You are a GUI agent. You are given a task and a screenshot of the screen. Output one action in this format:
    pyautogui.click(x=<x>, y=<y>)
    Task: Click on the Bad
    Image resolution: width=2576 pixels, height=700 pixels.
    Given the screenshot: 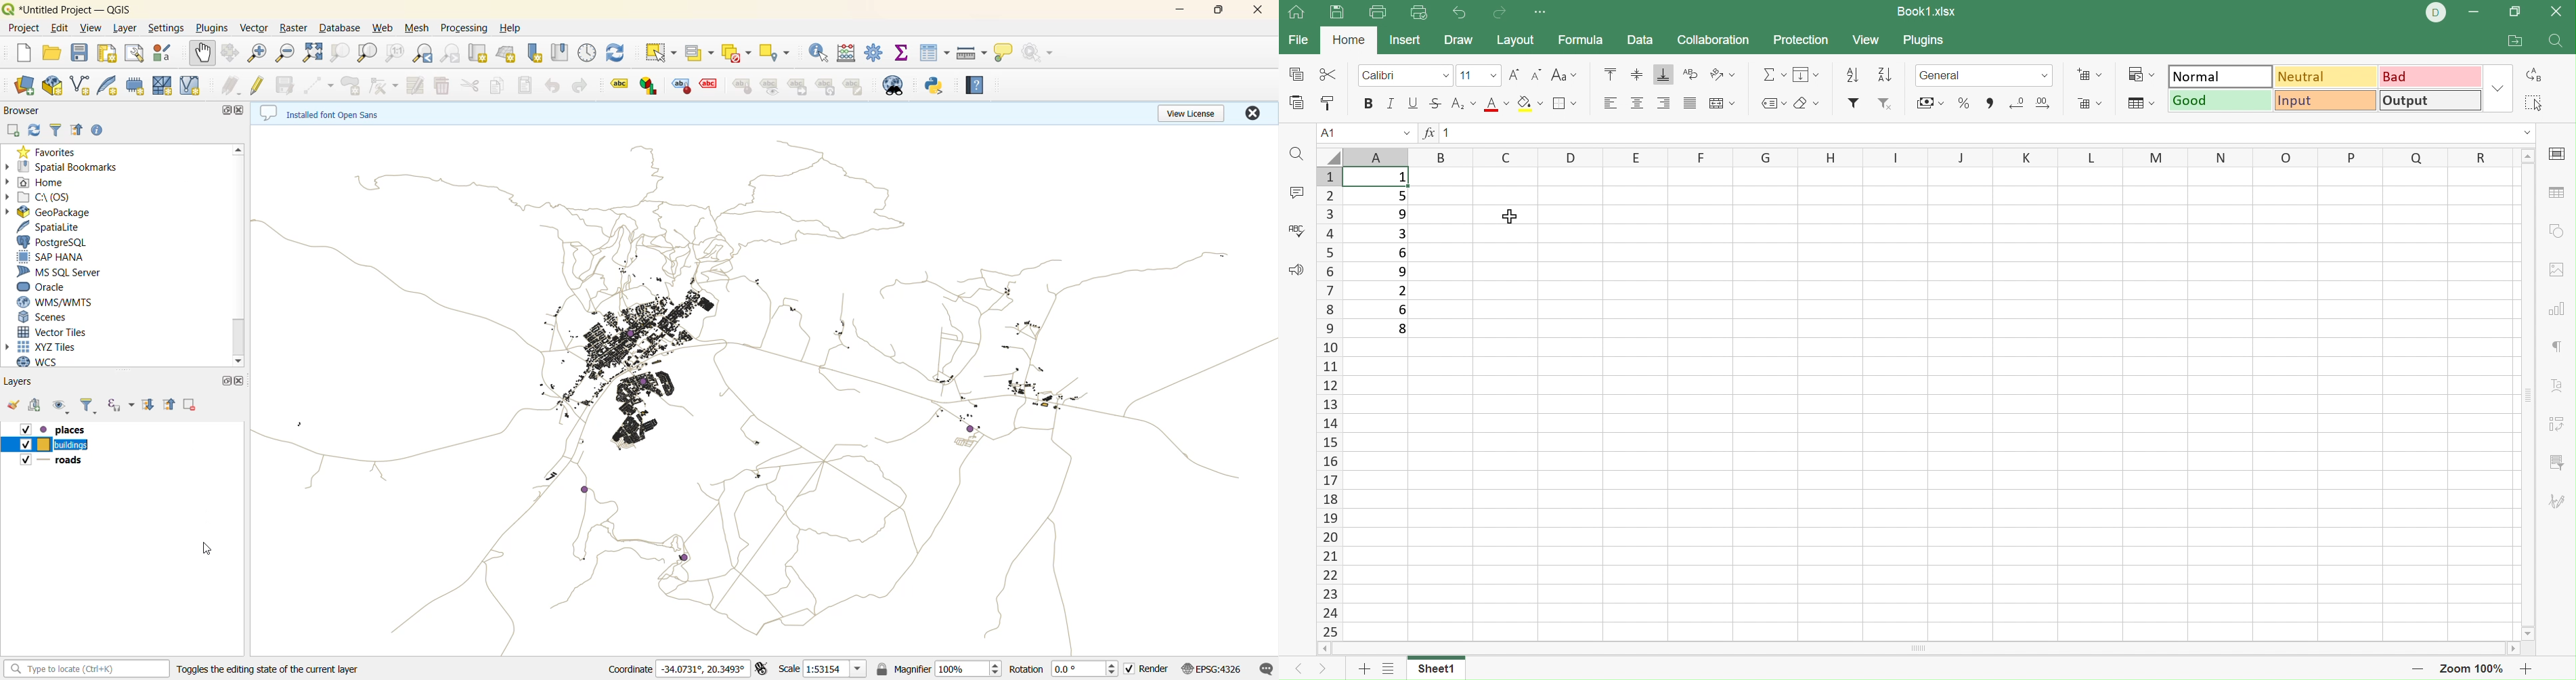 What is the action you would take?
    pyautogui.click(x=2432, y=76)
    